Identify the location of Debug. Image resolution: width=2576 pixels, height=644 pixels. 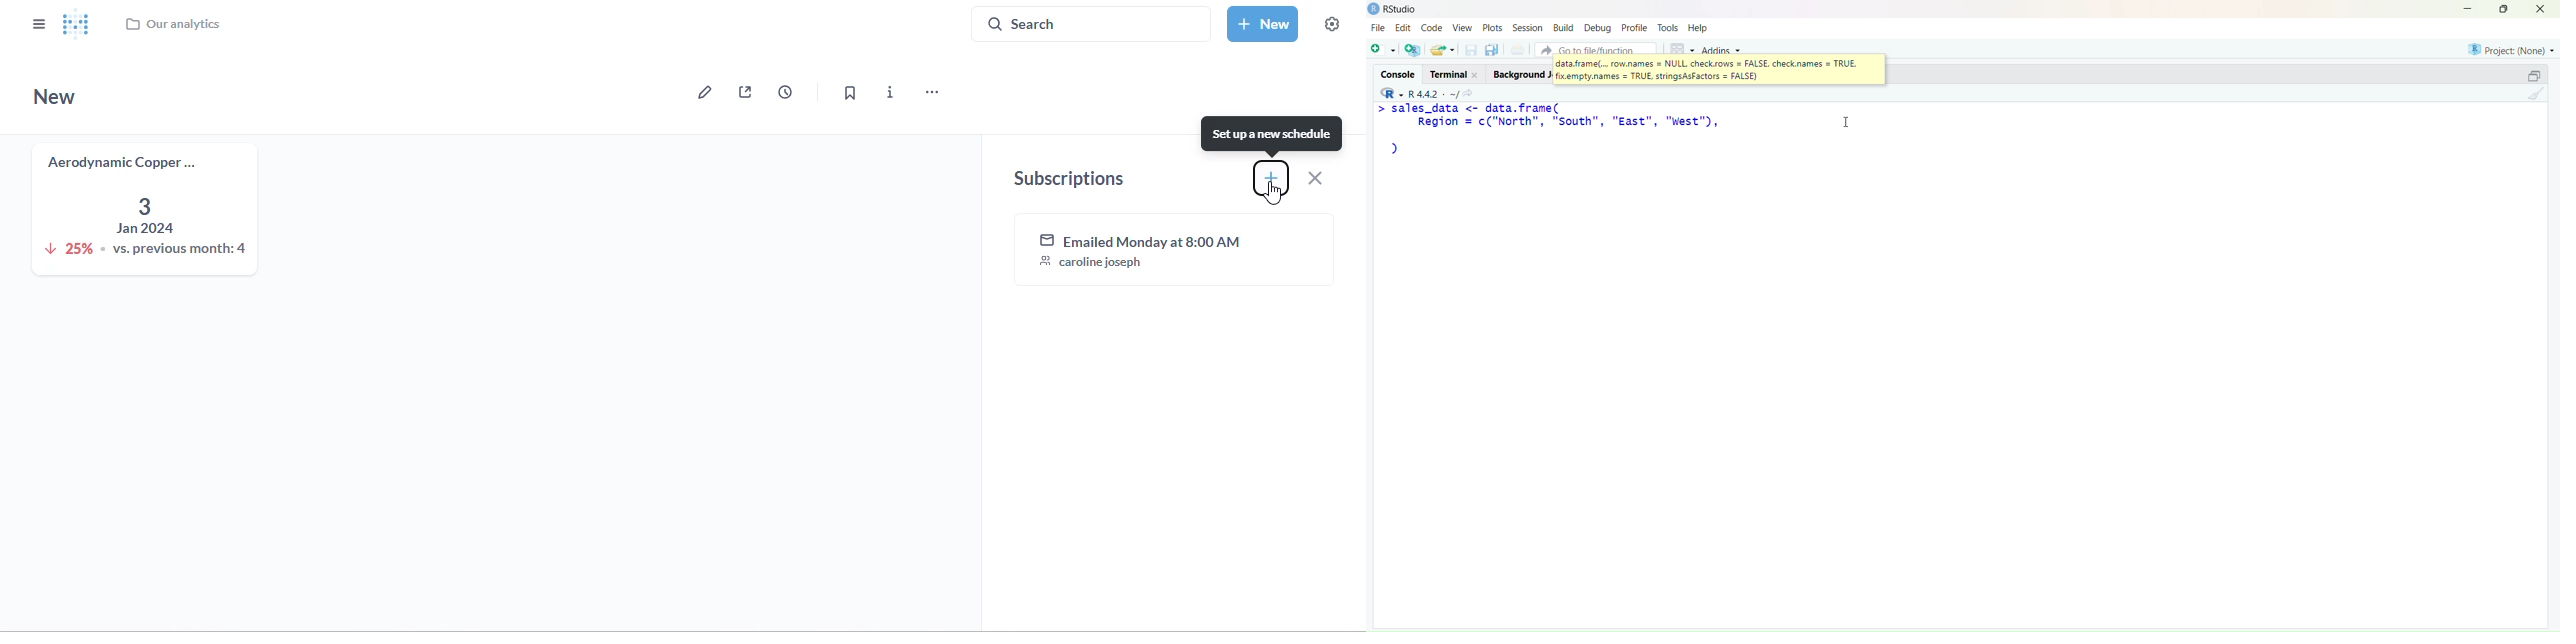
(1597, 27).